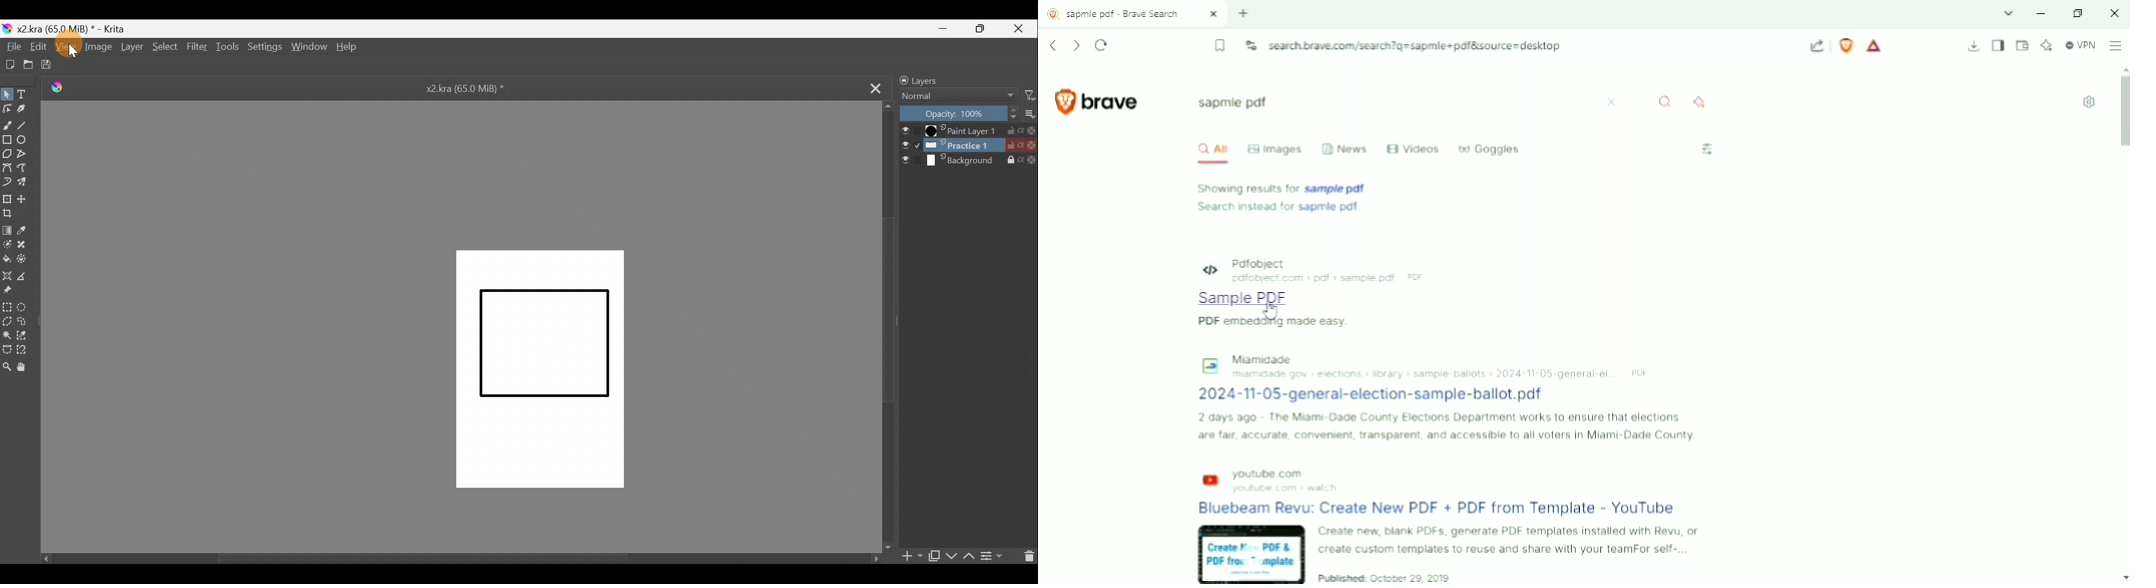 The image size is (2156, 588). What do you see at coordinates (1210, 151) in the screenshot?
I see `All` at bounding box center [1210, 151].